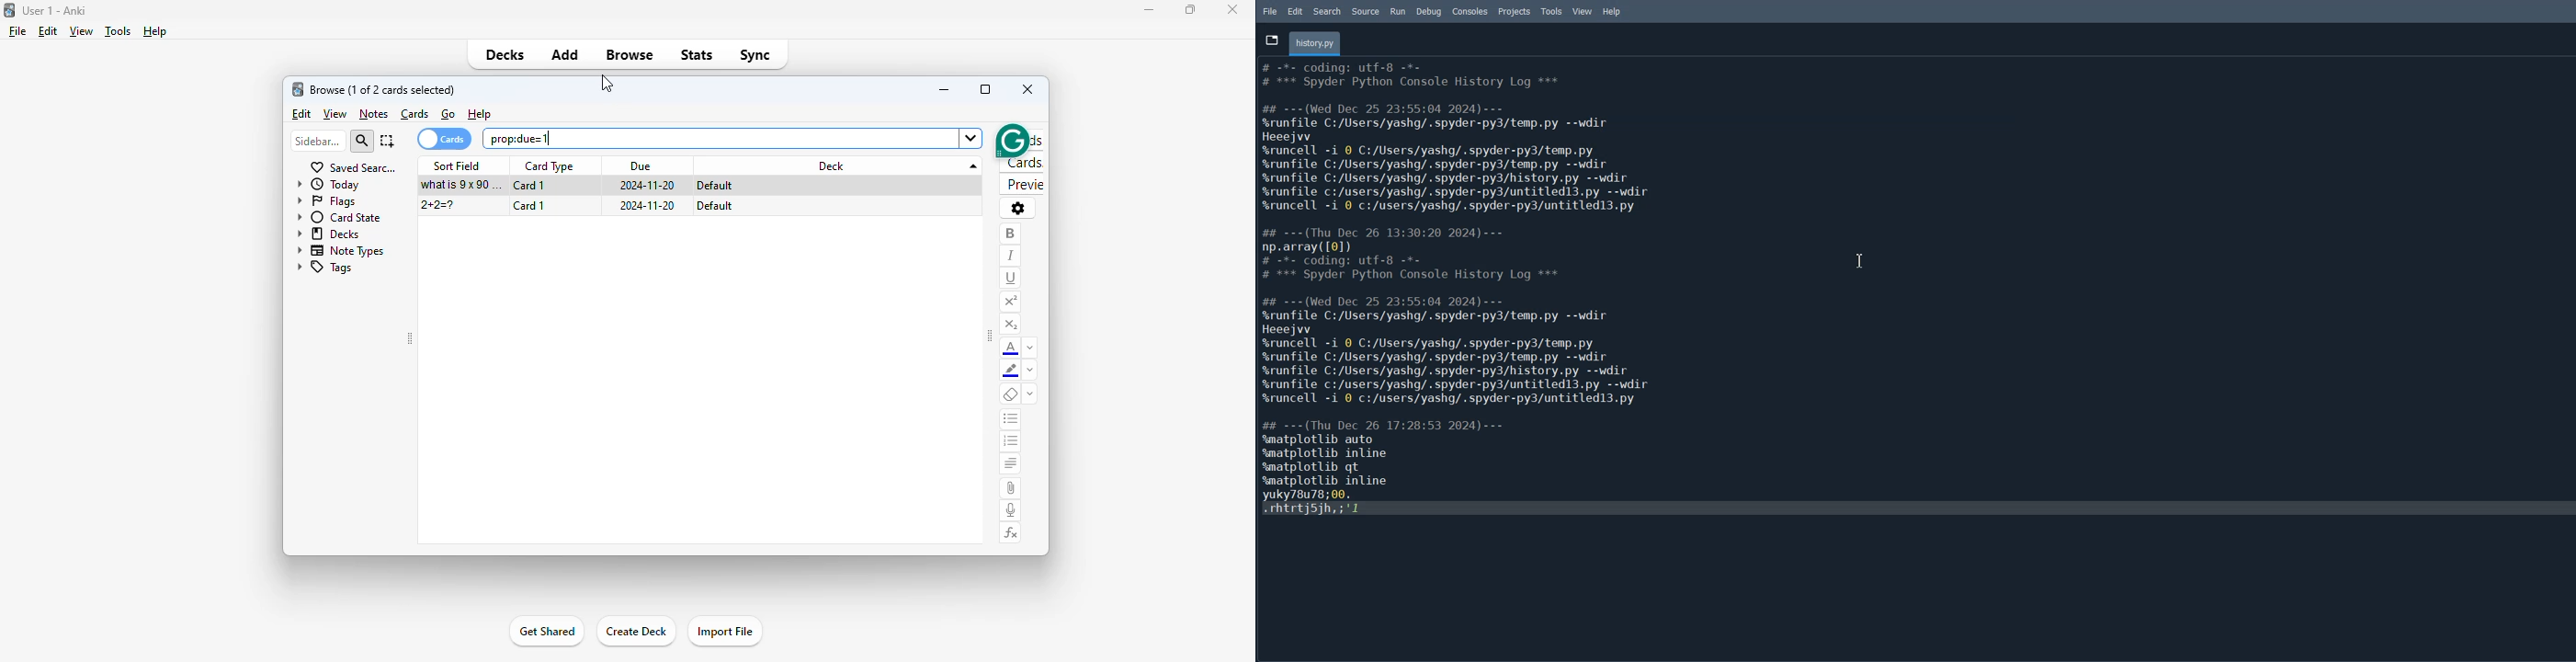 The height and width of the screenshot is (672, 2576). Describe the element at coordinates (388, 142) in the screenshot. I see `select` at that location.